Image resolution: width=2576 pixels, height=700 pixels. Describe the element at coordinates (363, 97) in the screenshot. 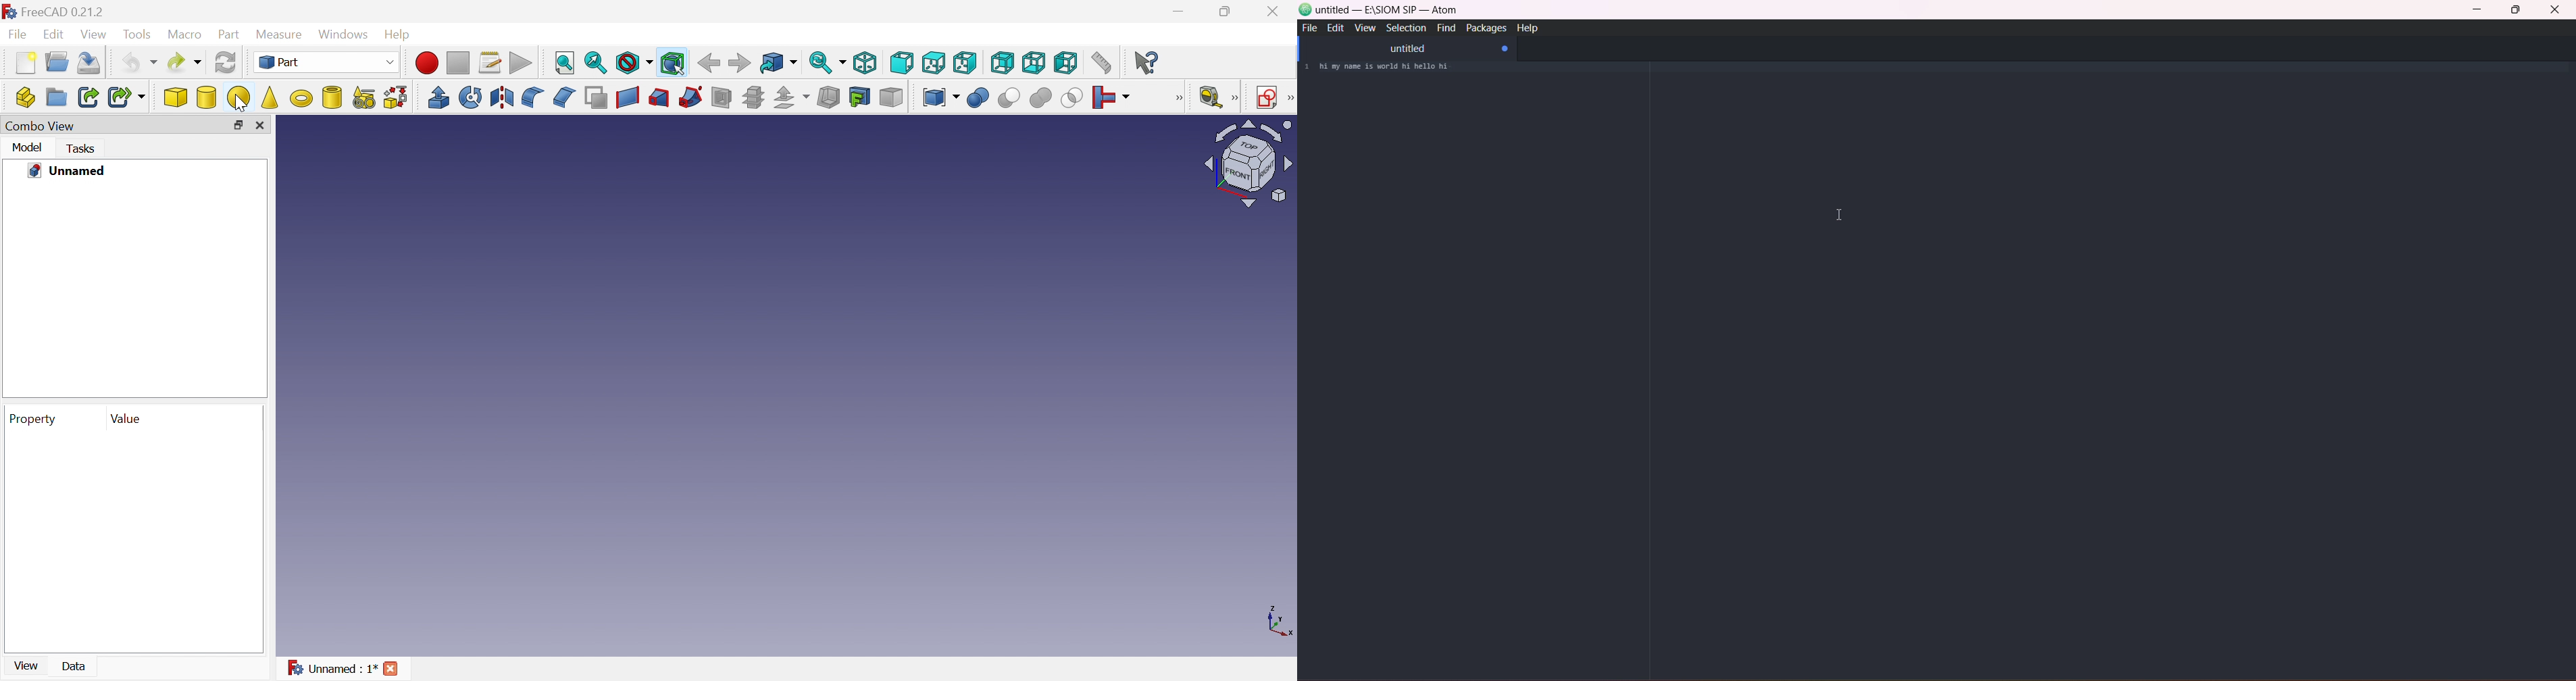

I see `Create primitives...` at that location.